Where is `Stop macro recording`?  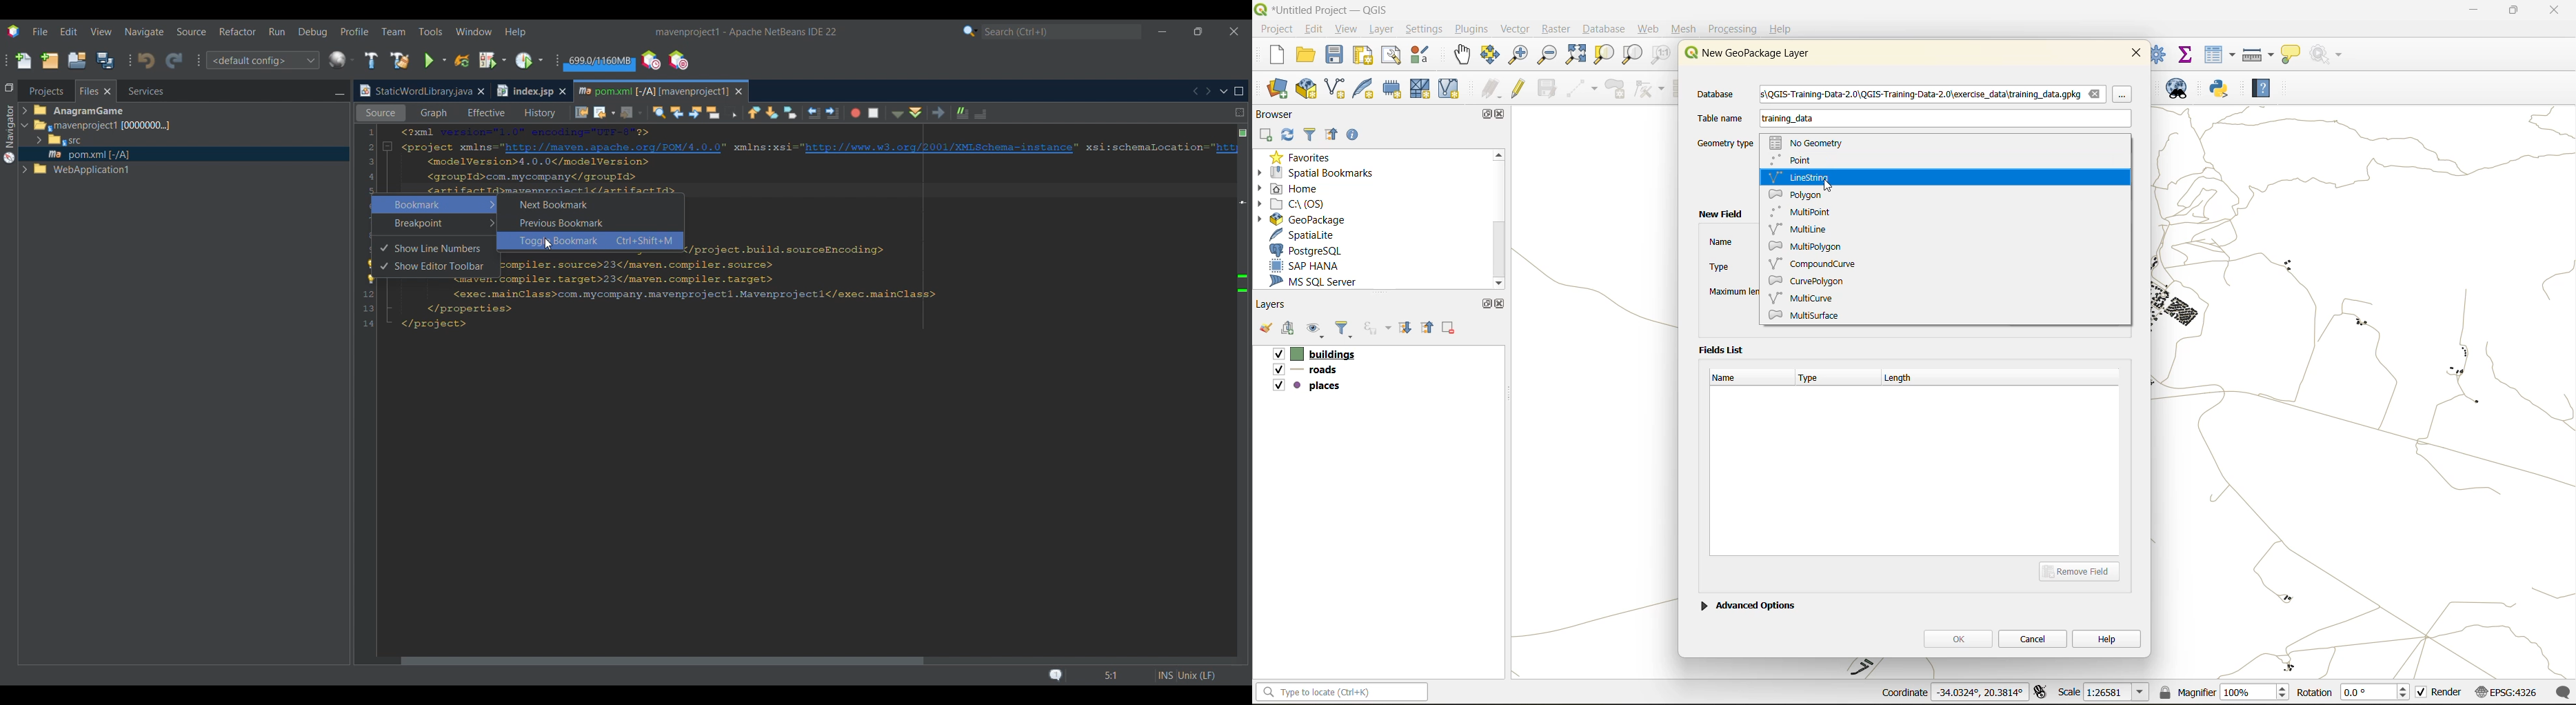
Stop macro recording is located at coordinates (877, 112).